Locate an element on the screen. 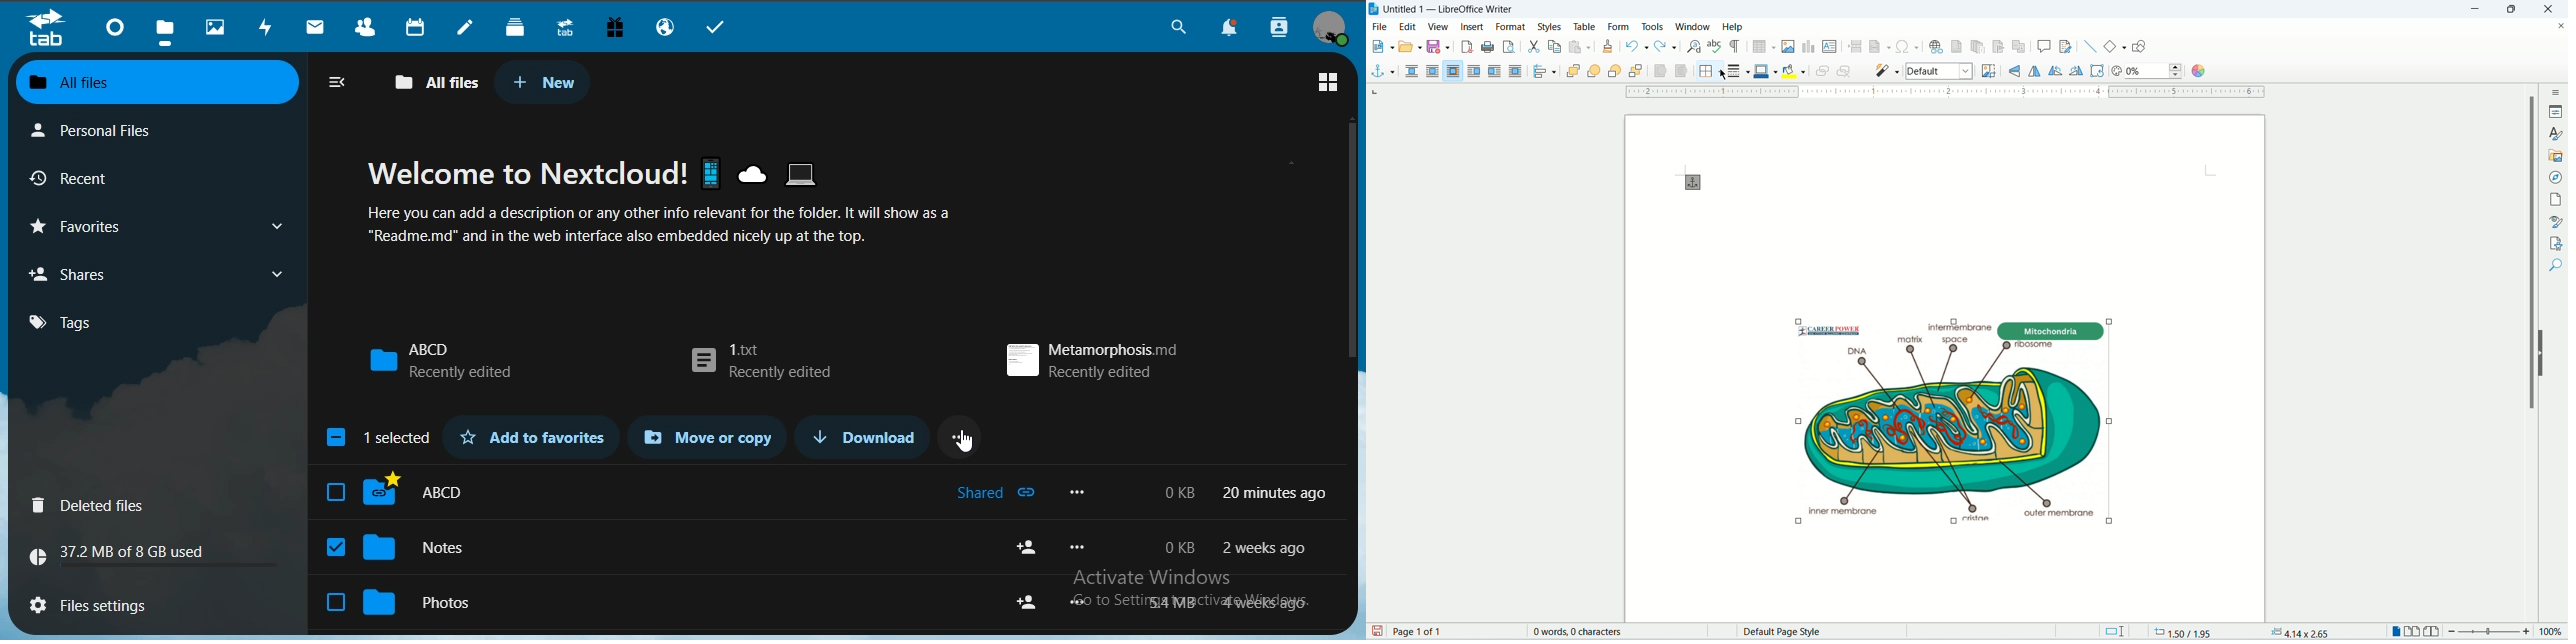 This screenshot has height=644, width=2576. Default page style is located at coordinates (1827, 632).